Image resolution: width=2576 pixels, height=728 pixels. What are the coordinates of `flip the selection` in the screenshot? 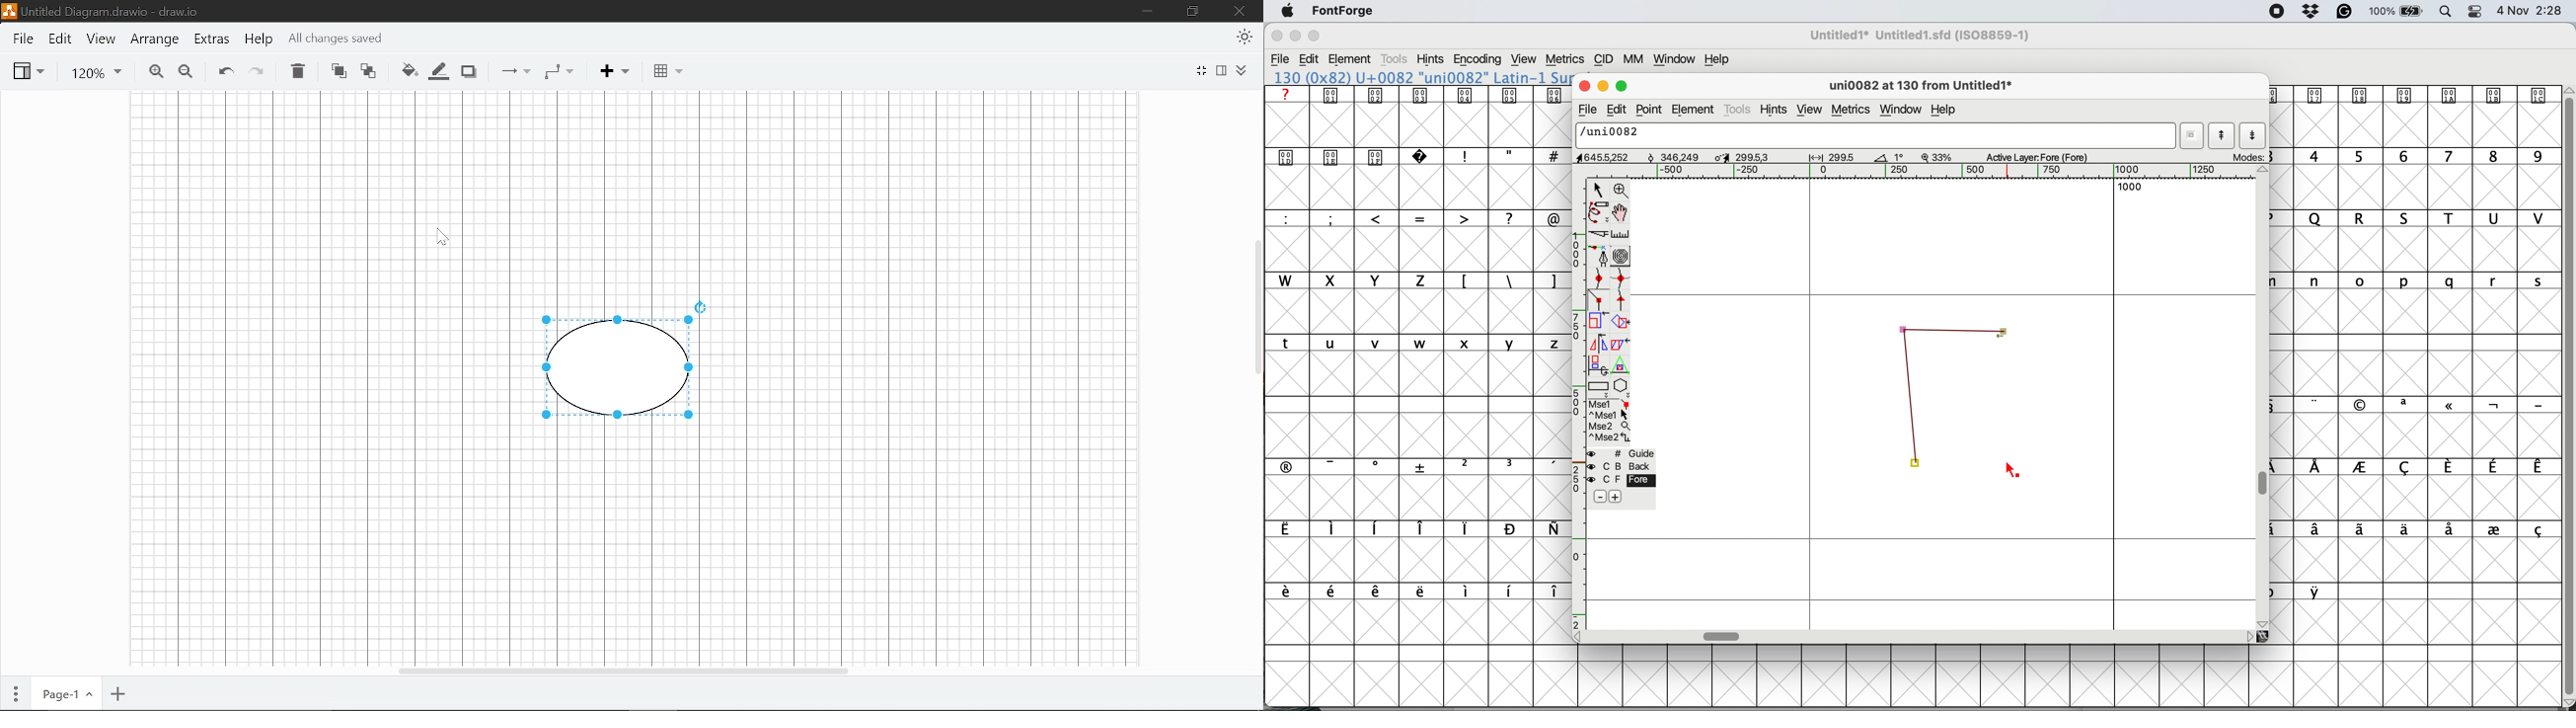 It's located at (1597, 344).